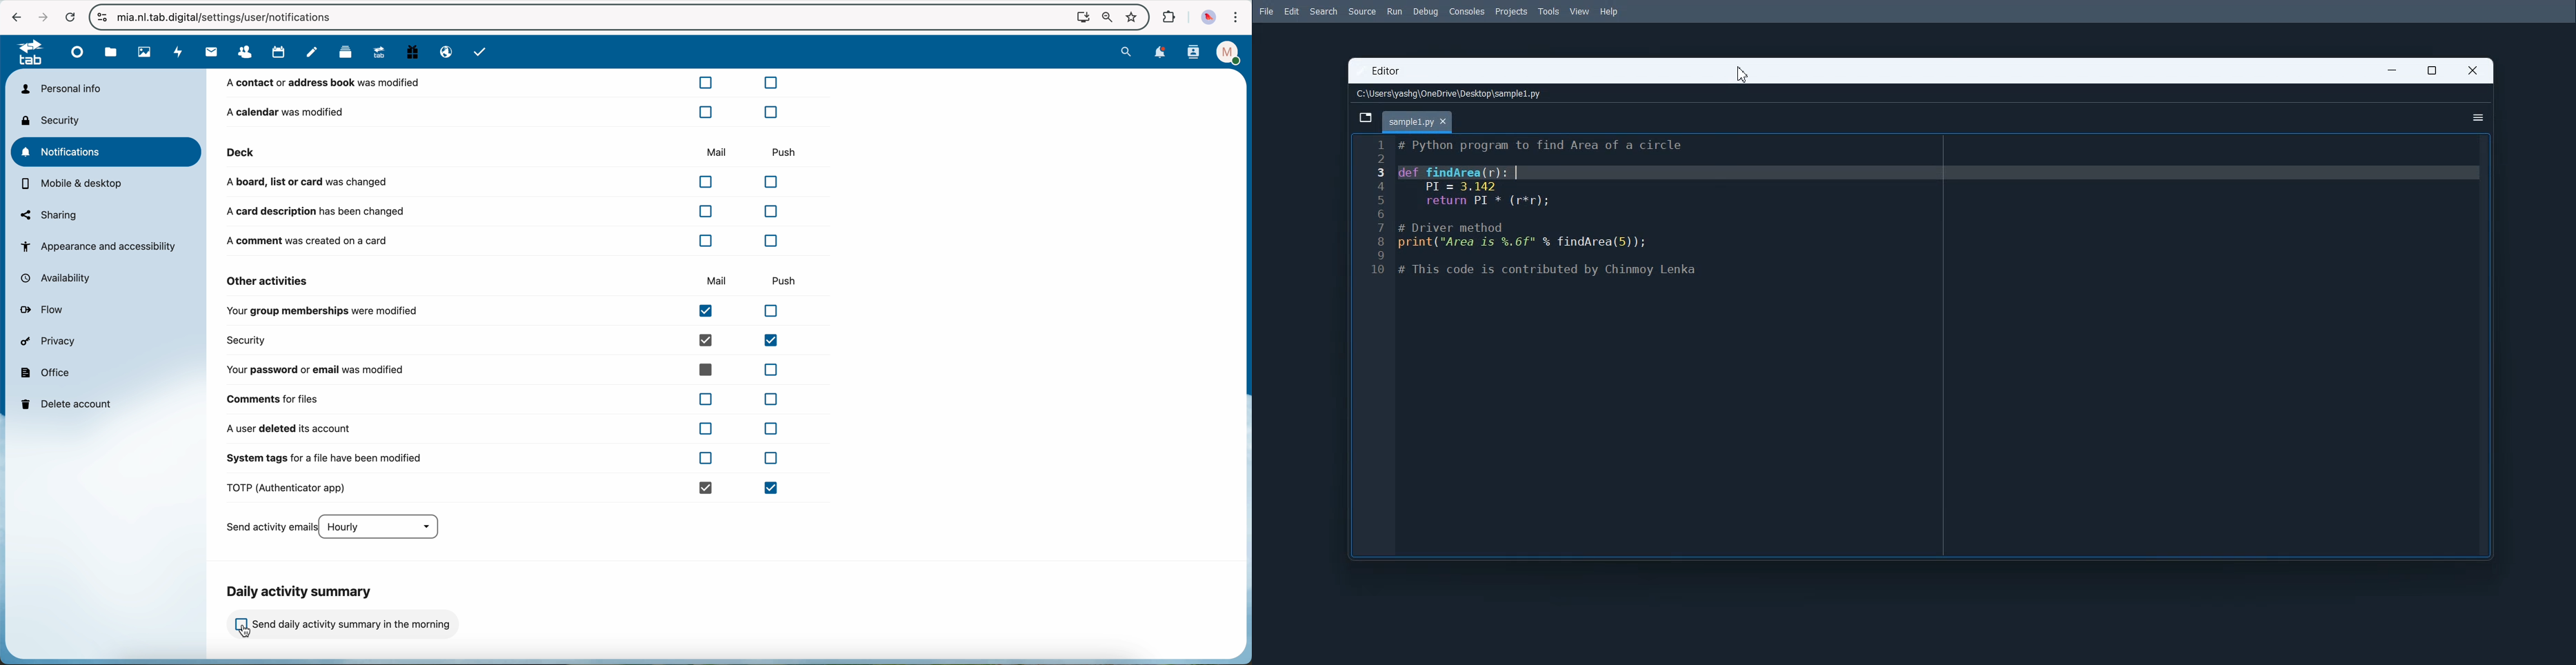 The width and height of the screenshot is (2576, 672). I want to click on profile picture, so click(1209, 17).